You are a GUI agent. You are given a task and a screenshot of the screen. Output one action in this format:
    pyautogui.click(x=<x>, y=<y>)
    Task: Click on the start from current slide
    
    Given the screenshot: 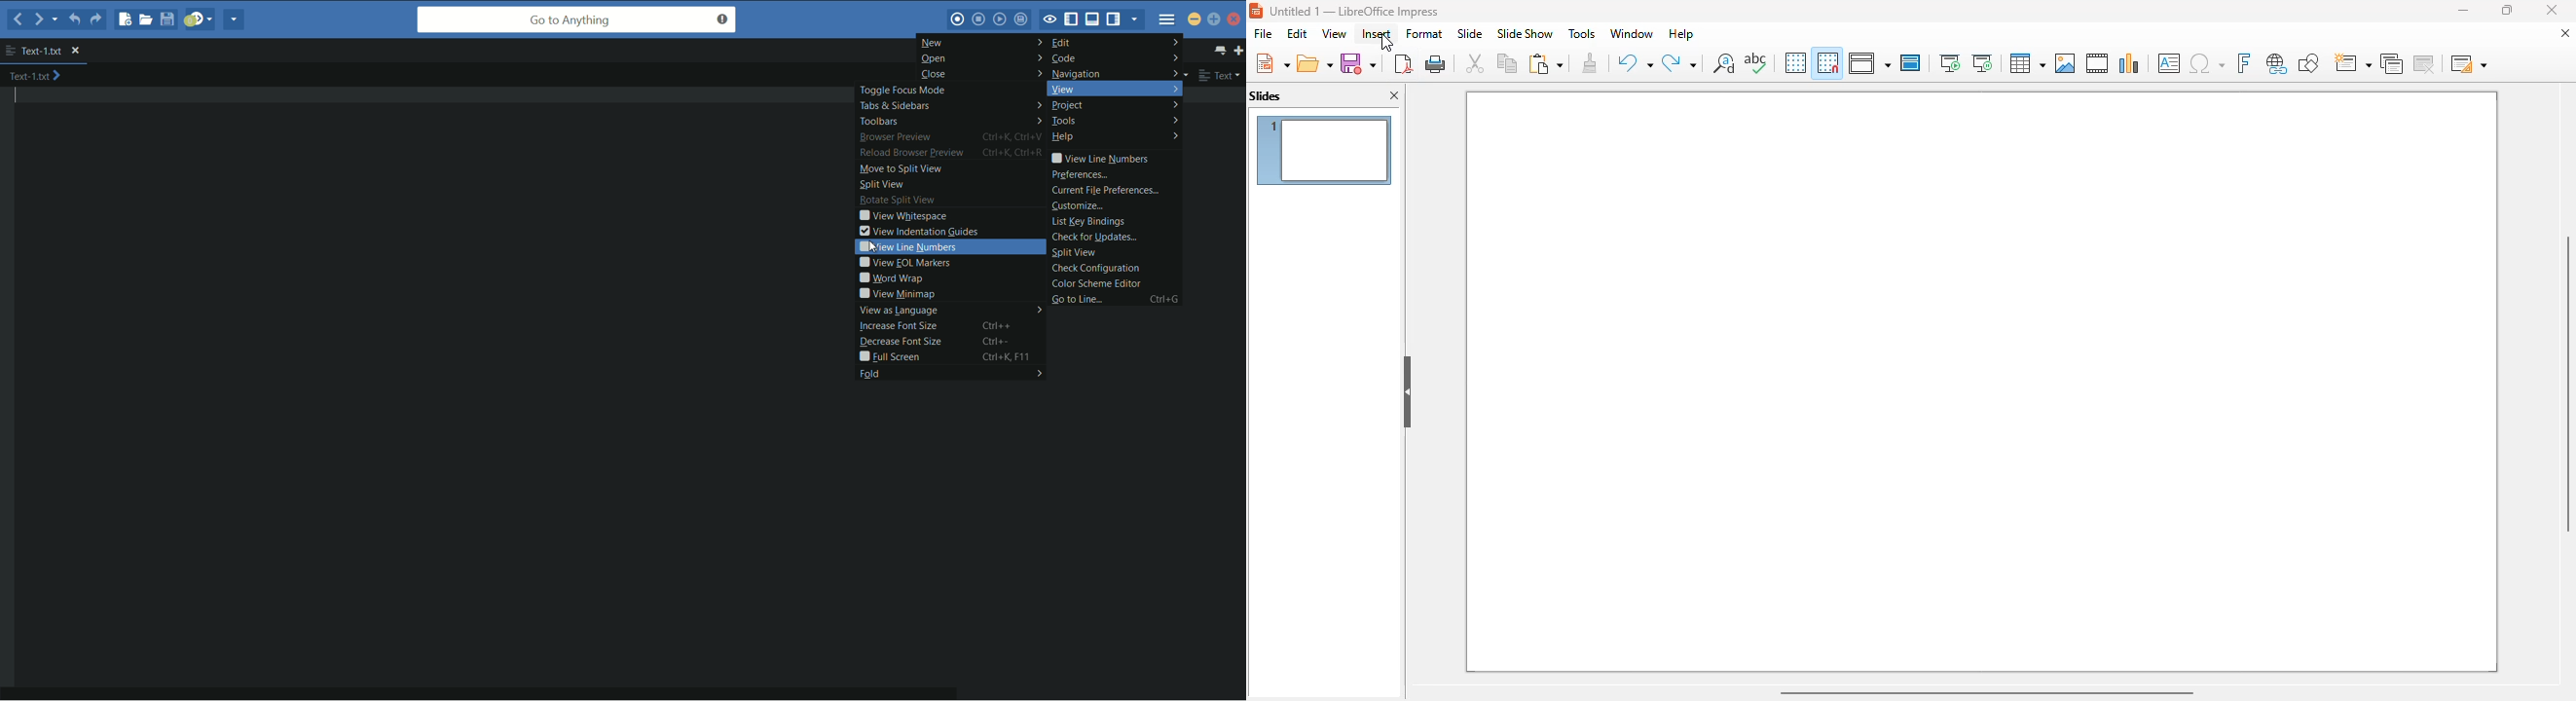 What is the action you would take?
    pyautogui.click(x=1982, y=63)
    